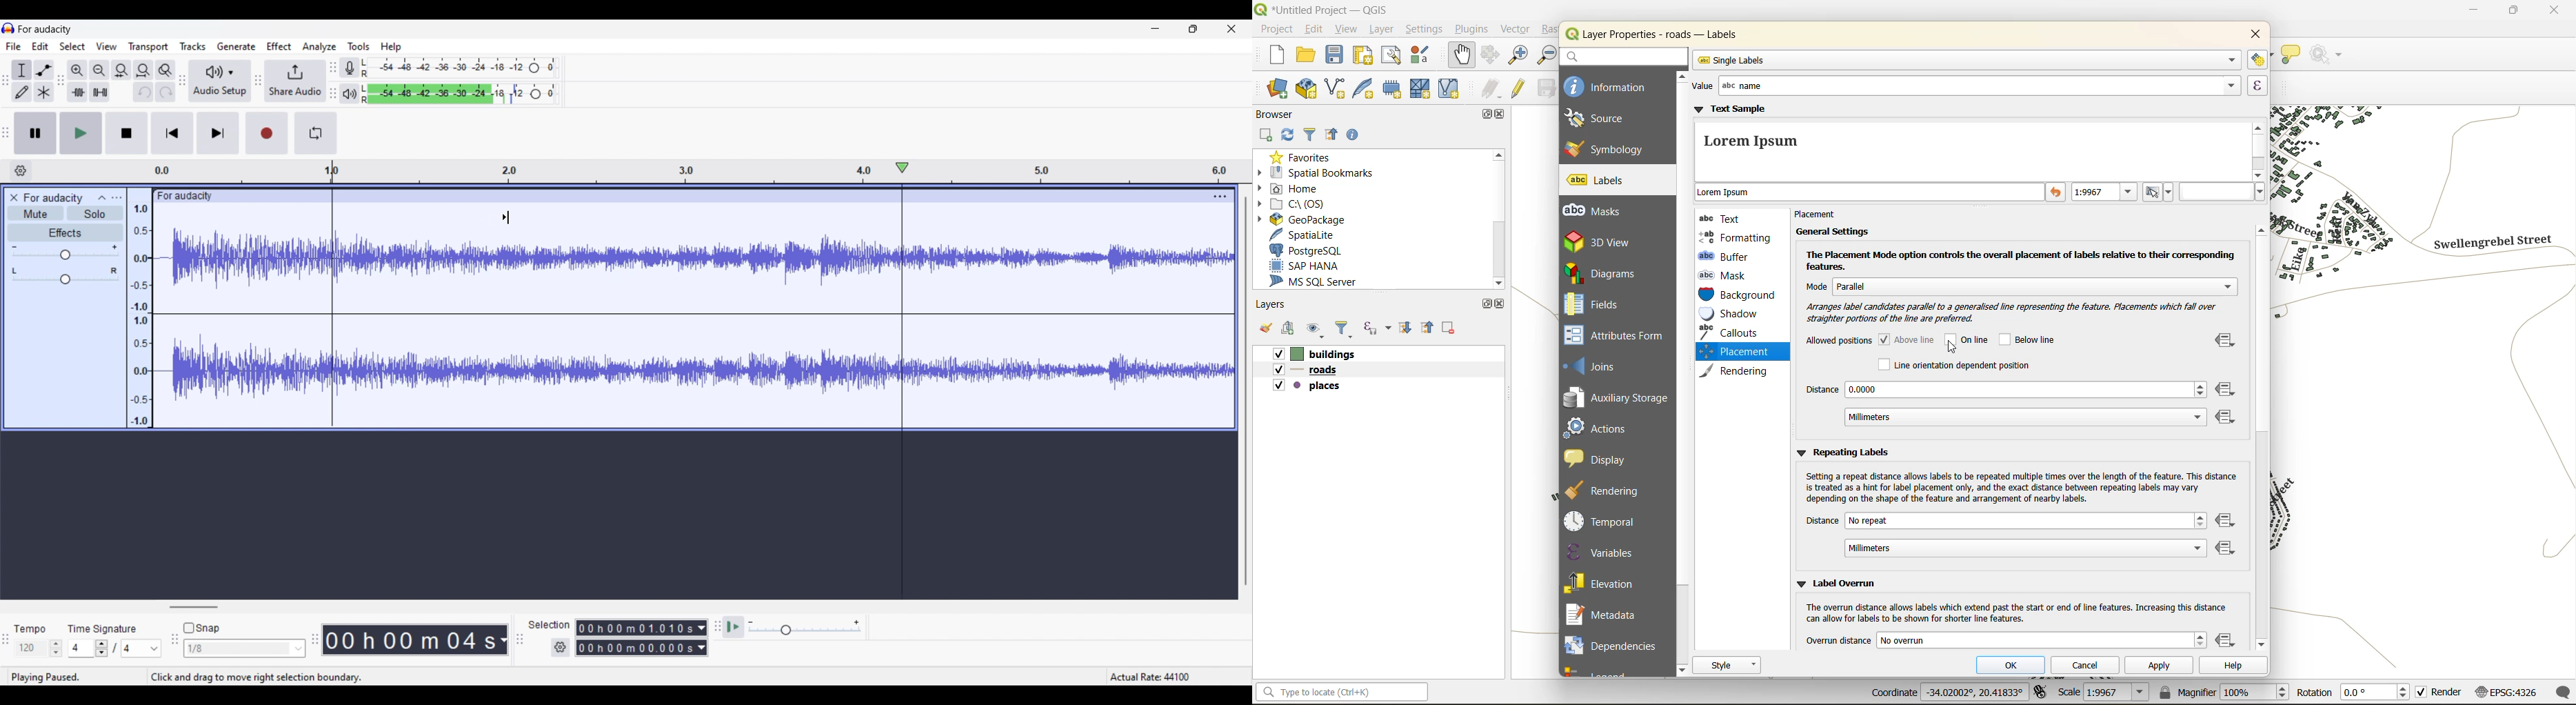 This screenshot has height=728, width=2576. Describe the element at coordinates (1611, 490) in the screenshot. I see `rendering` at that location.